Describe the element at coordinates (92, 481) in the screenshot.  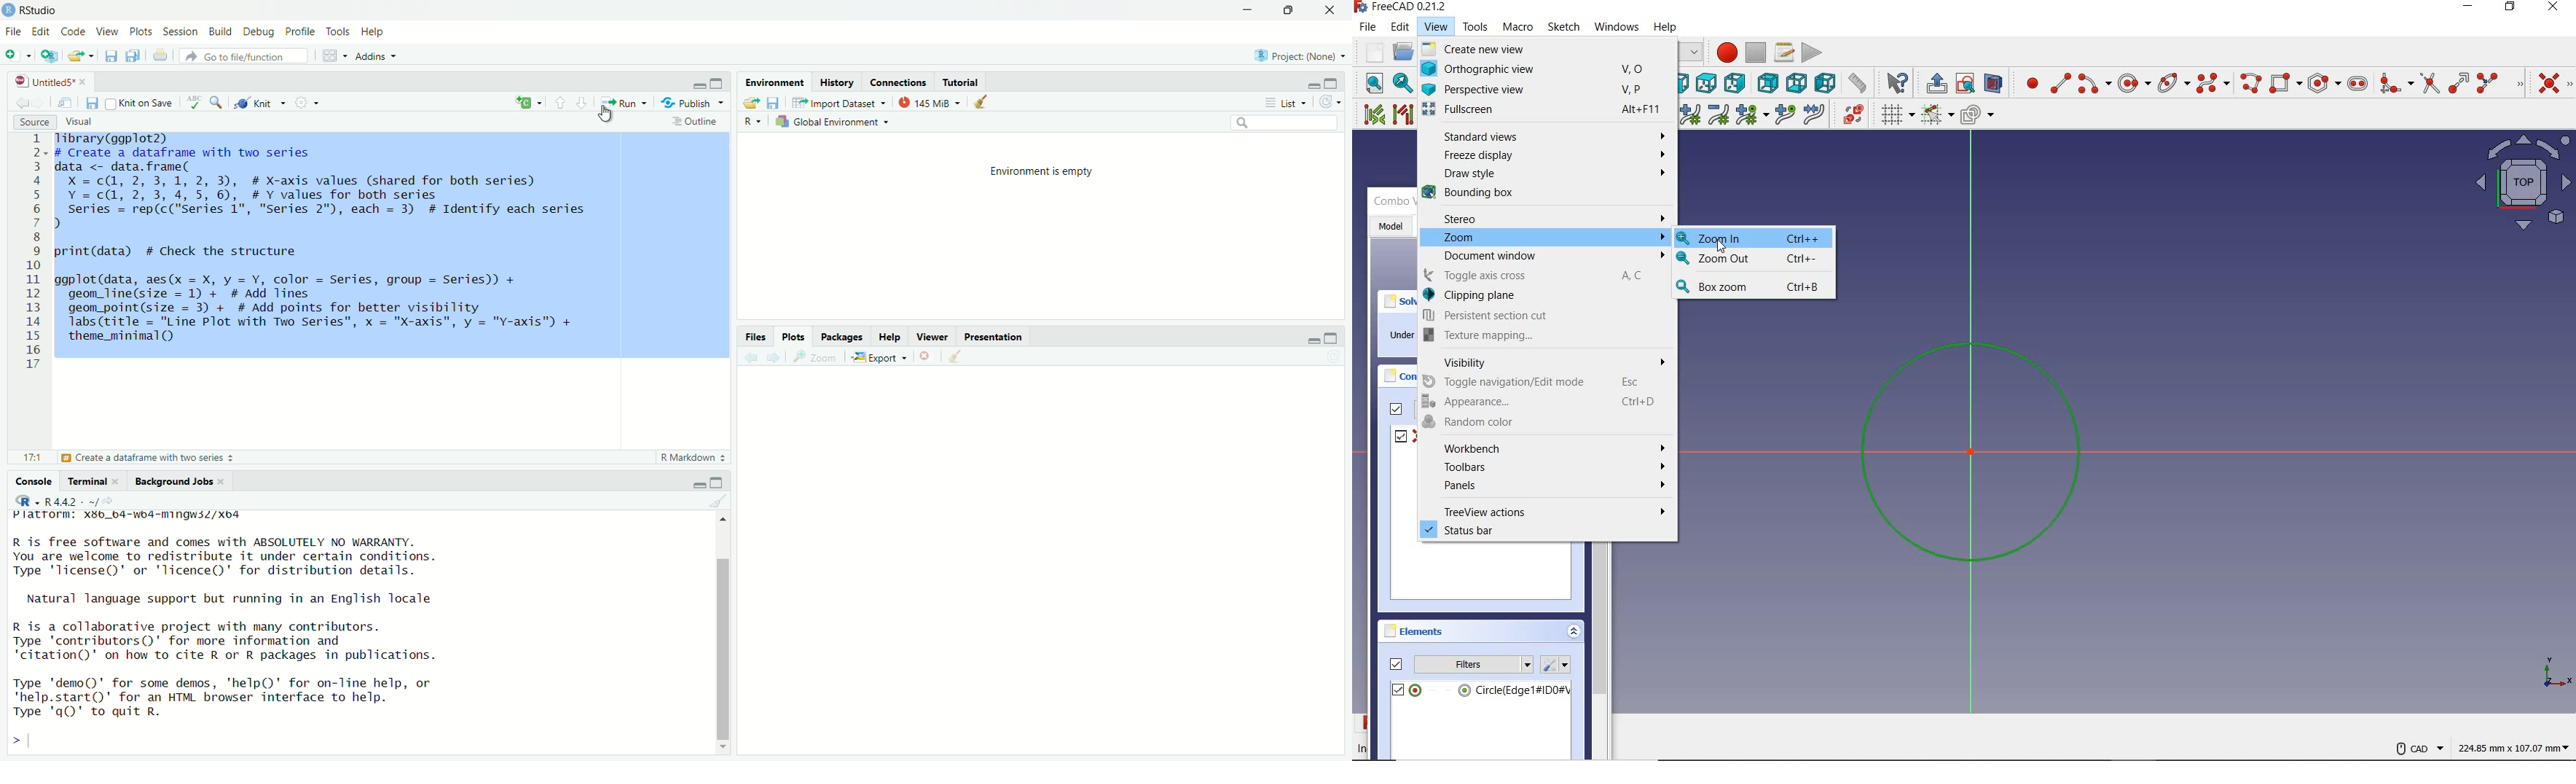
I see `Terminal` at that location.